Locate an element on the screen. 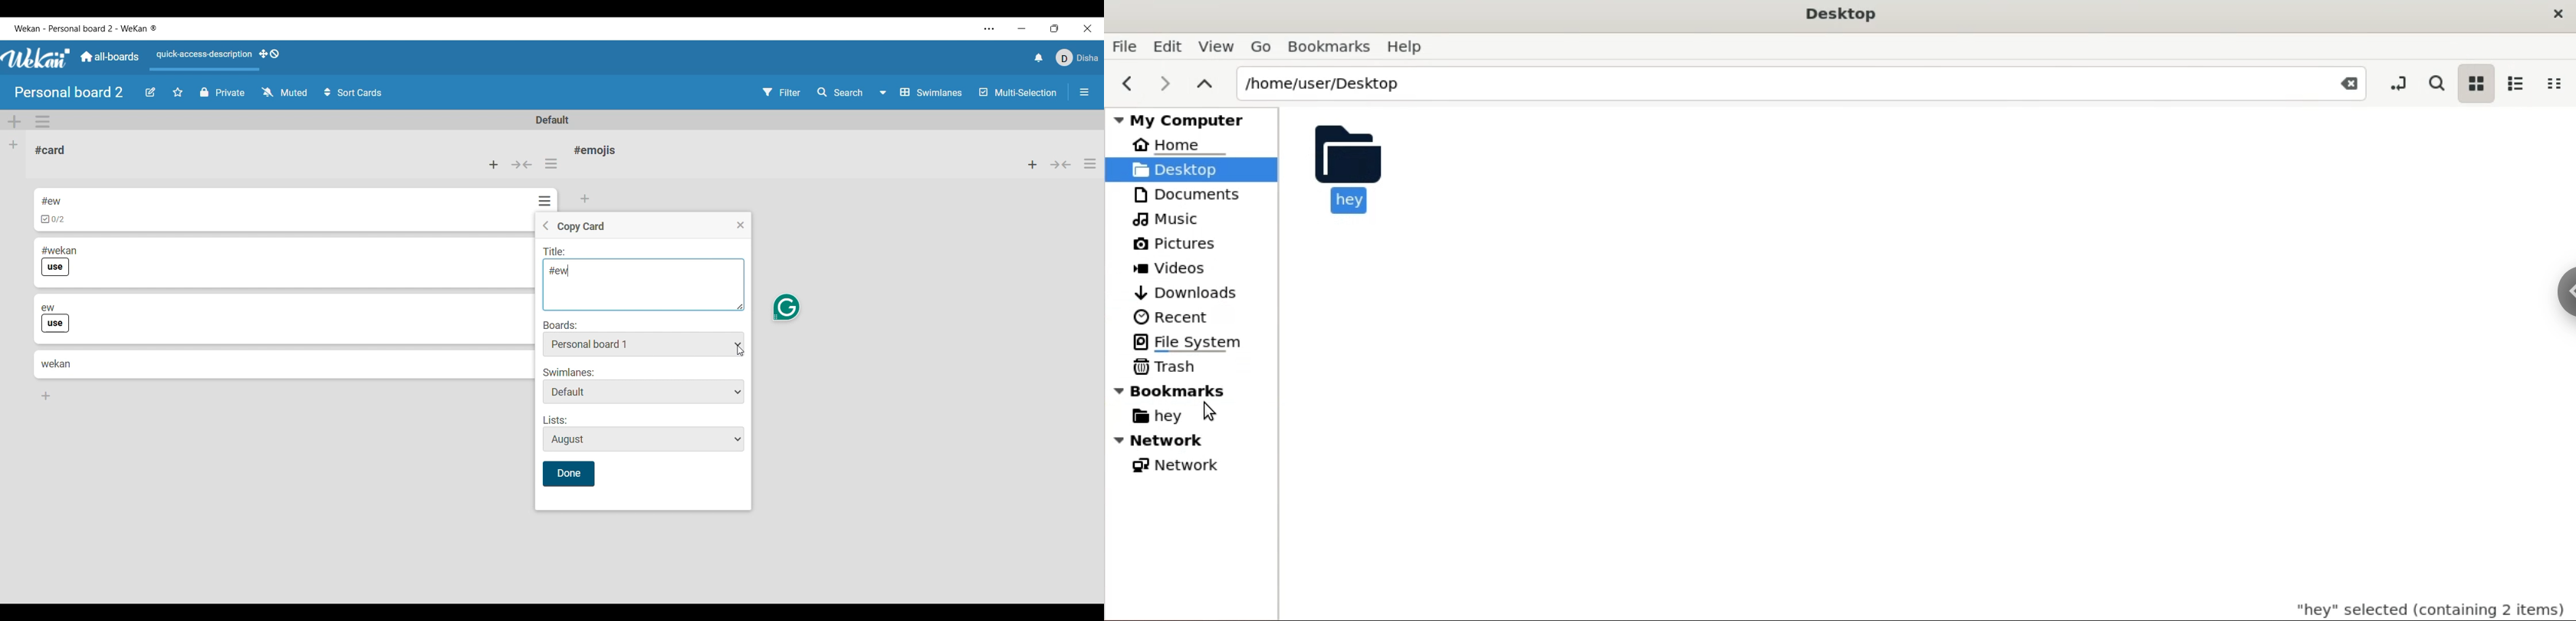  Bookmarks is located at coordinates (1327, 45).